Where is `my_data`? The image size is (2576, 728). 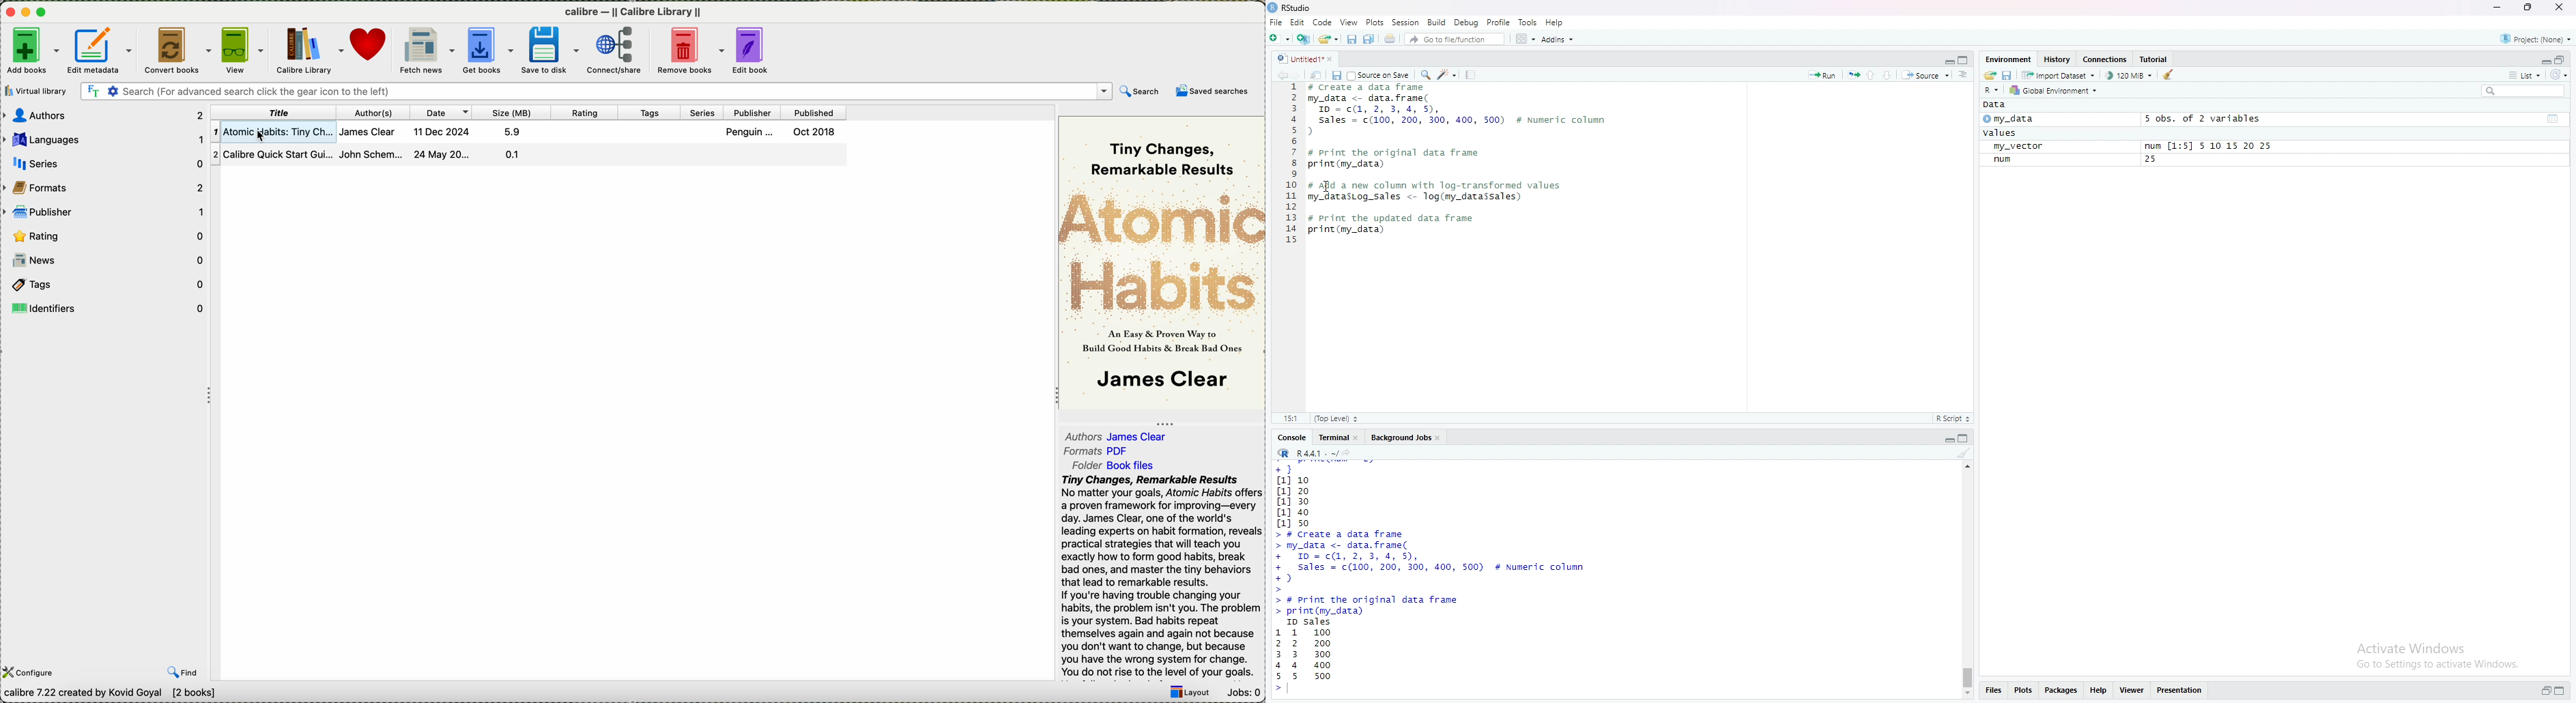
my_data is located at coordinates (2023, 121).